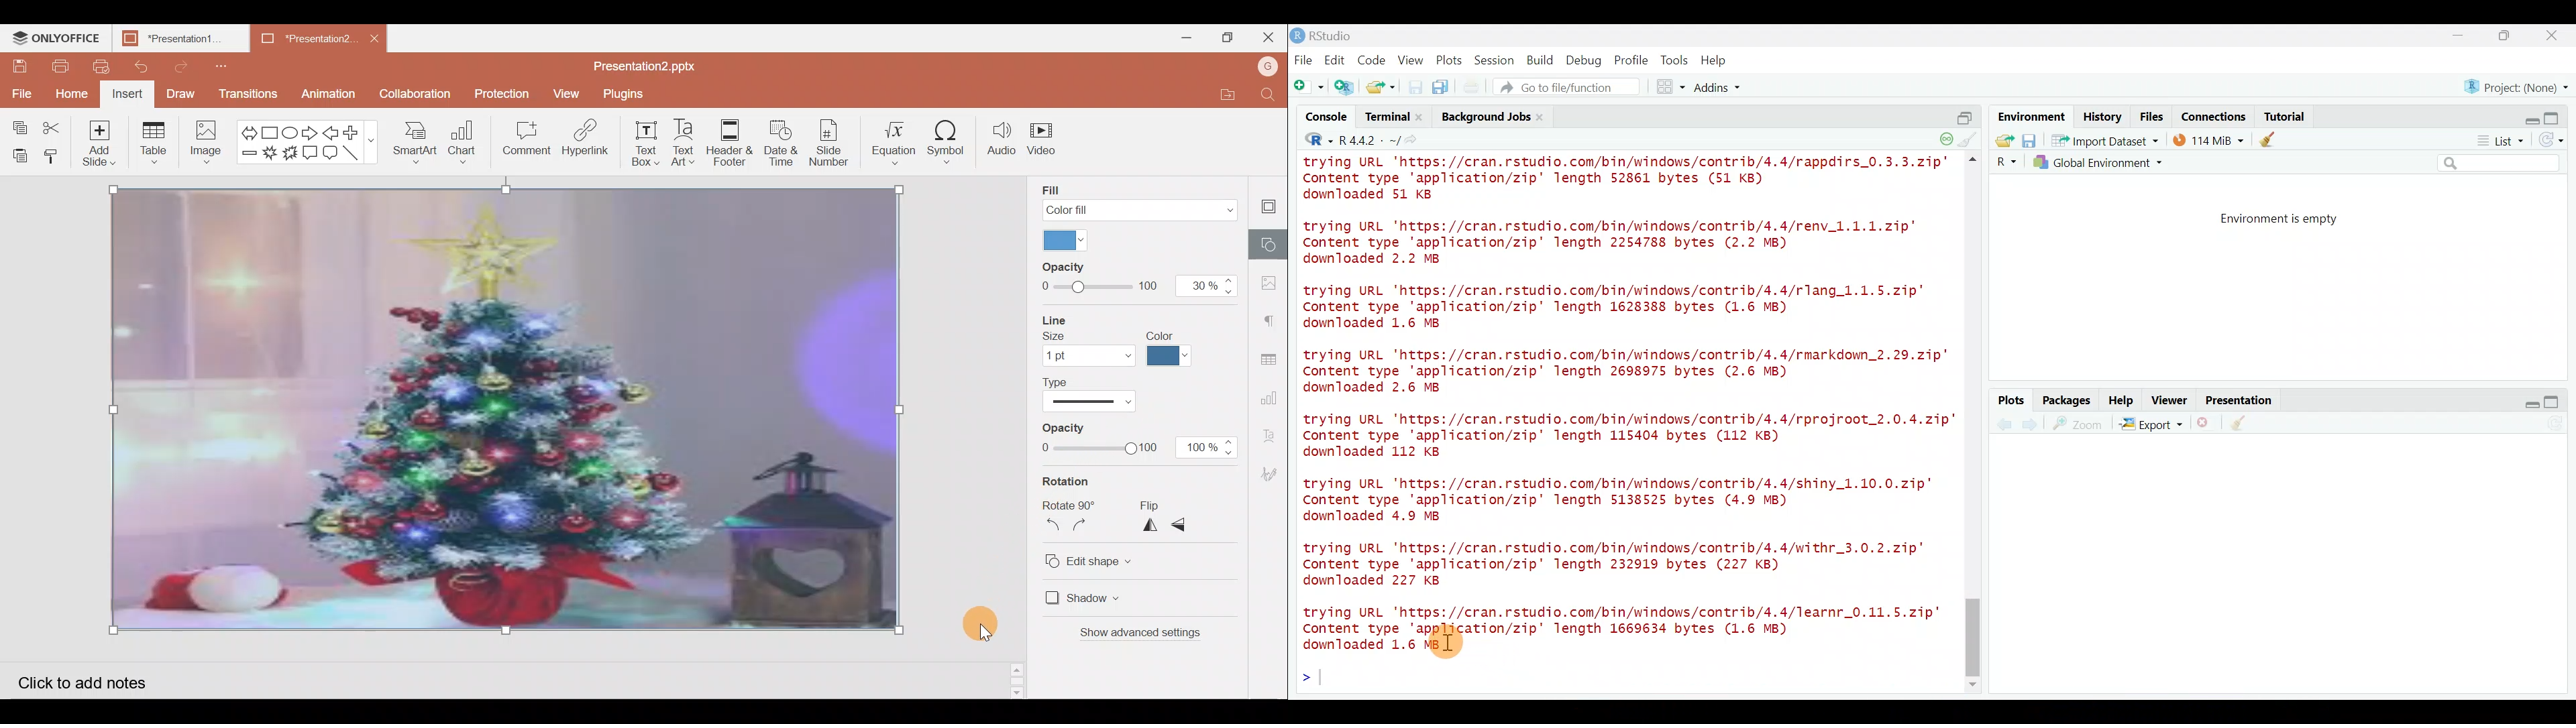 This screenshot has height=728, width=2576. I want to click on Image, so click(206, 142).